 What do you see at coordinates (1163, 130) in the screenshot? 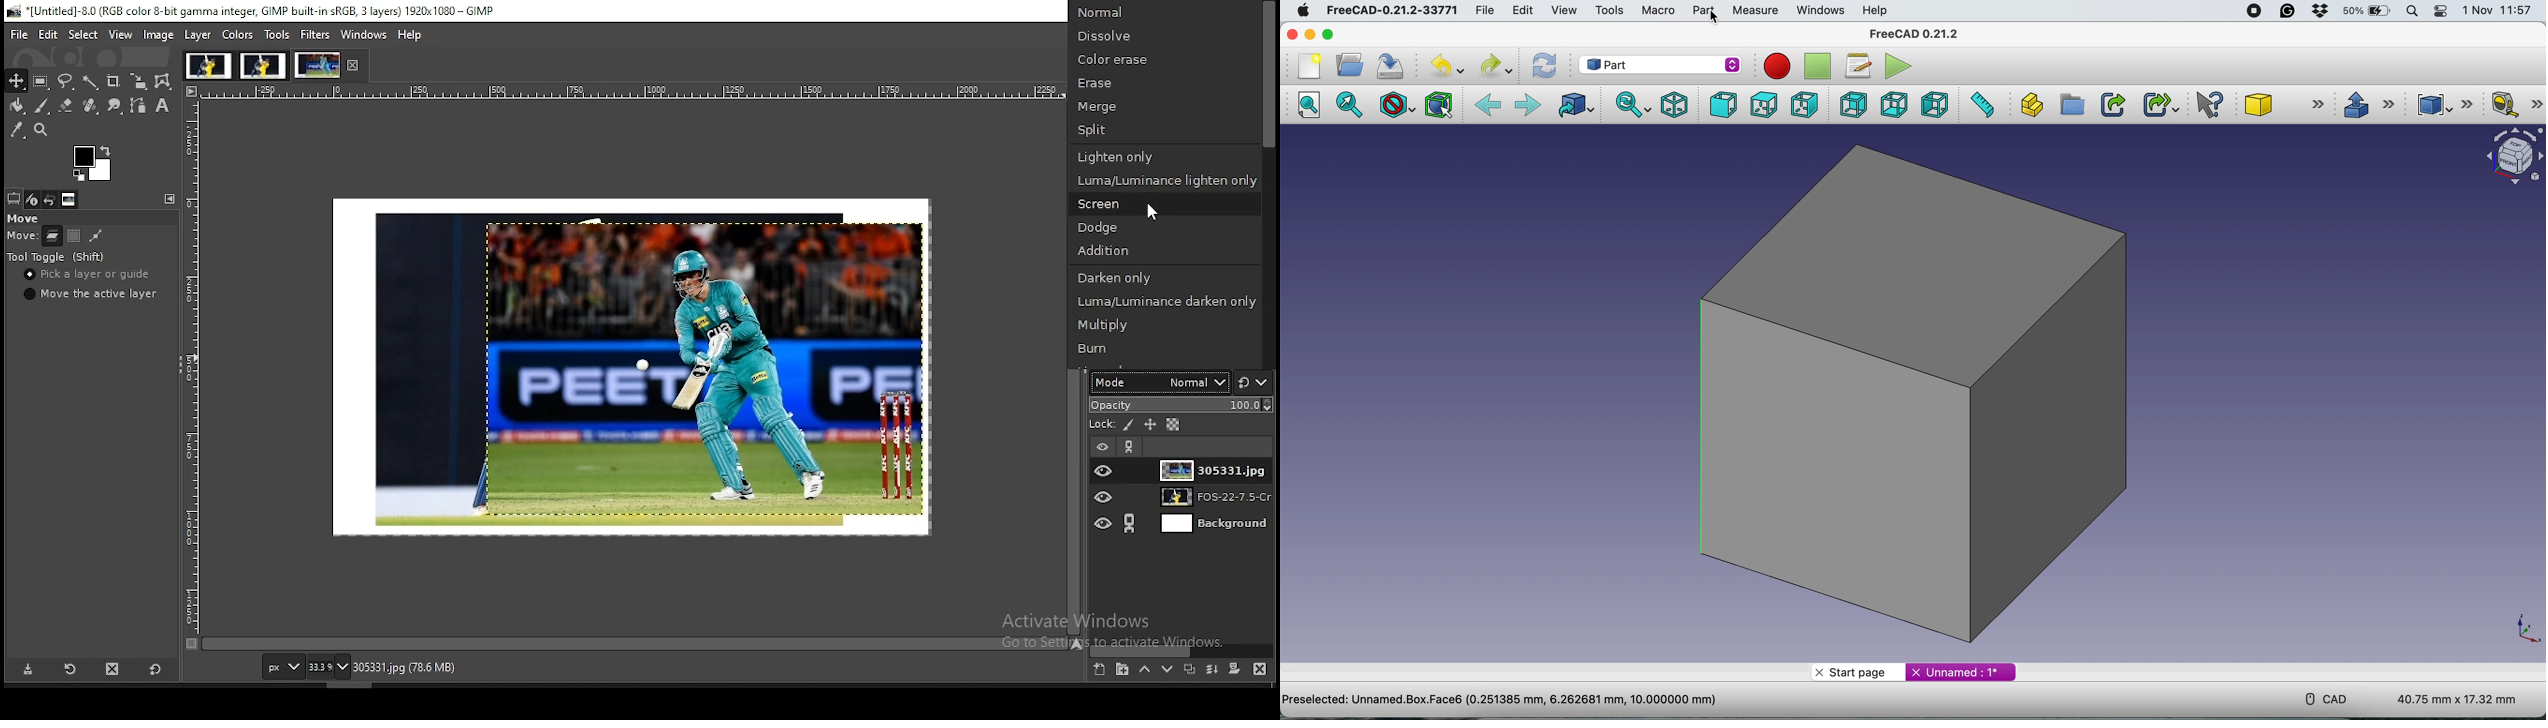
I see `split` at bounding box center [1163, 130].